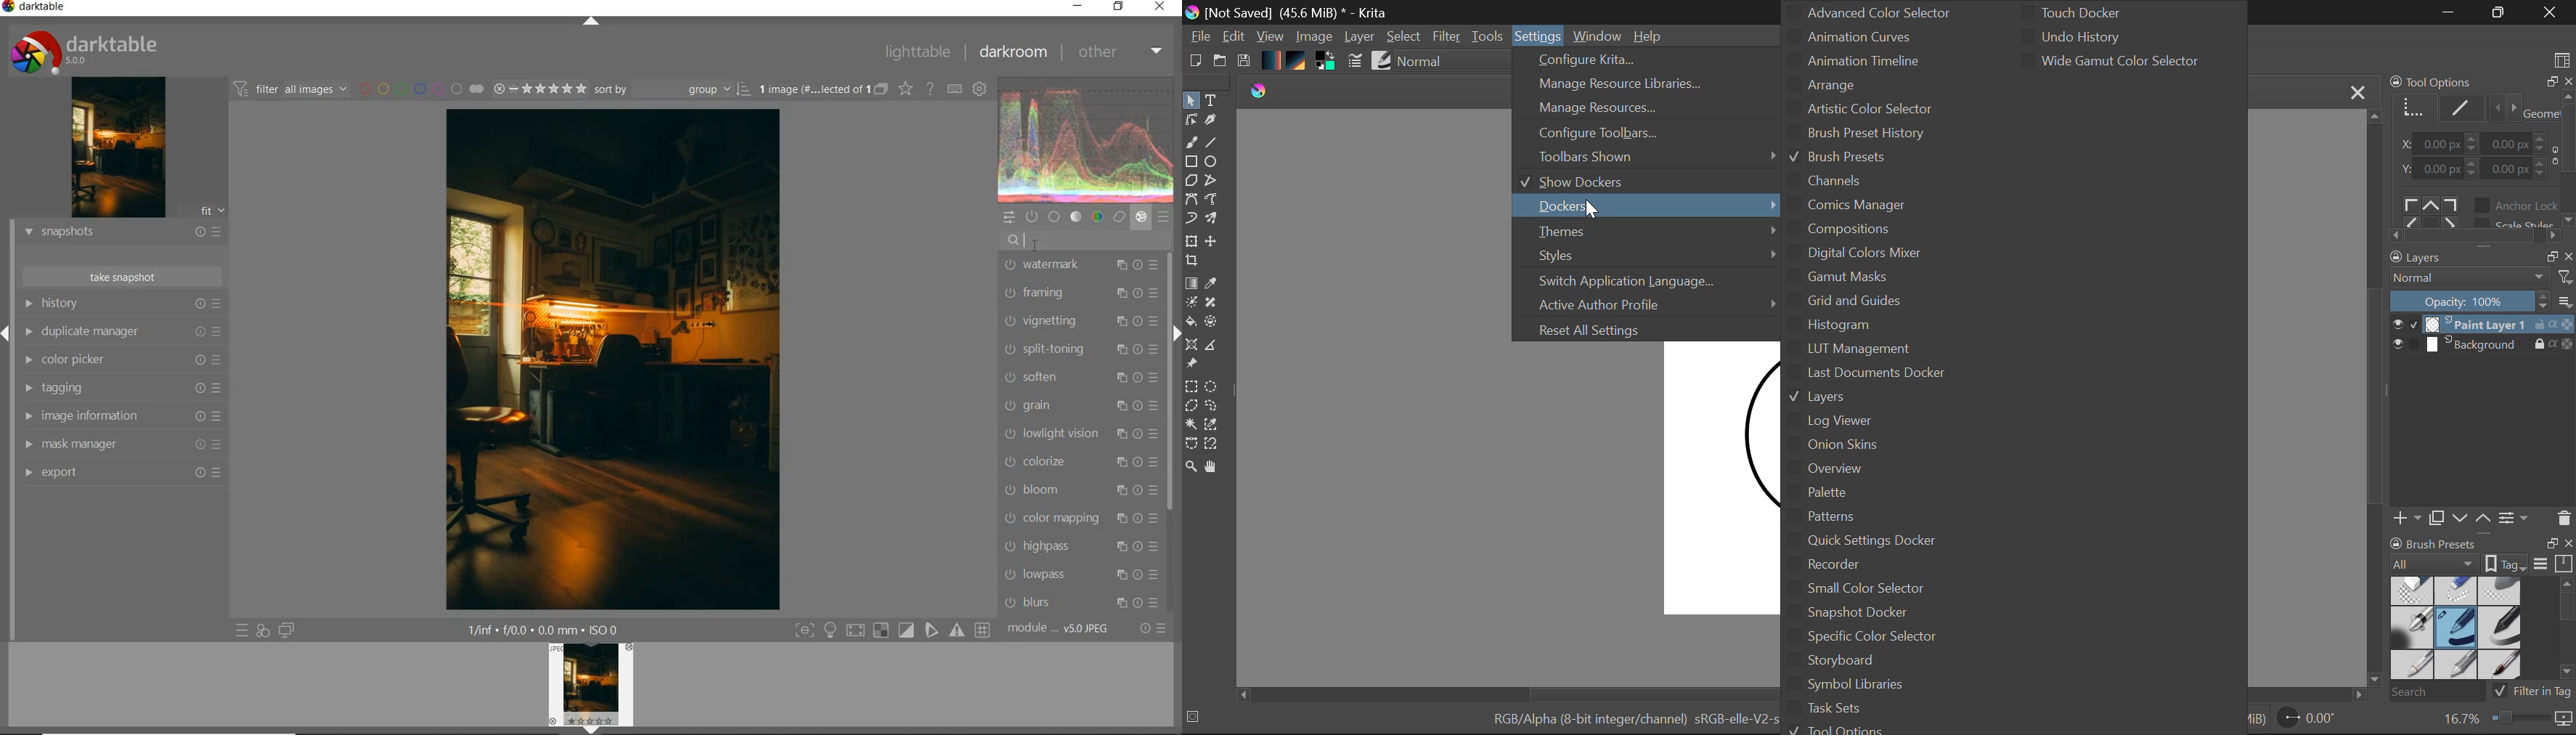 The height and width of the screenshot is (756, 2576). I want to click on duplicate manager, so click(119, 332).